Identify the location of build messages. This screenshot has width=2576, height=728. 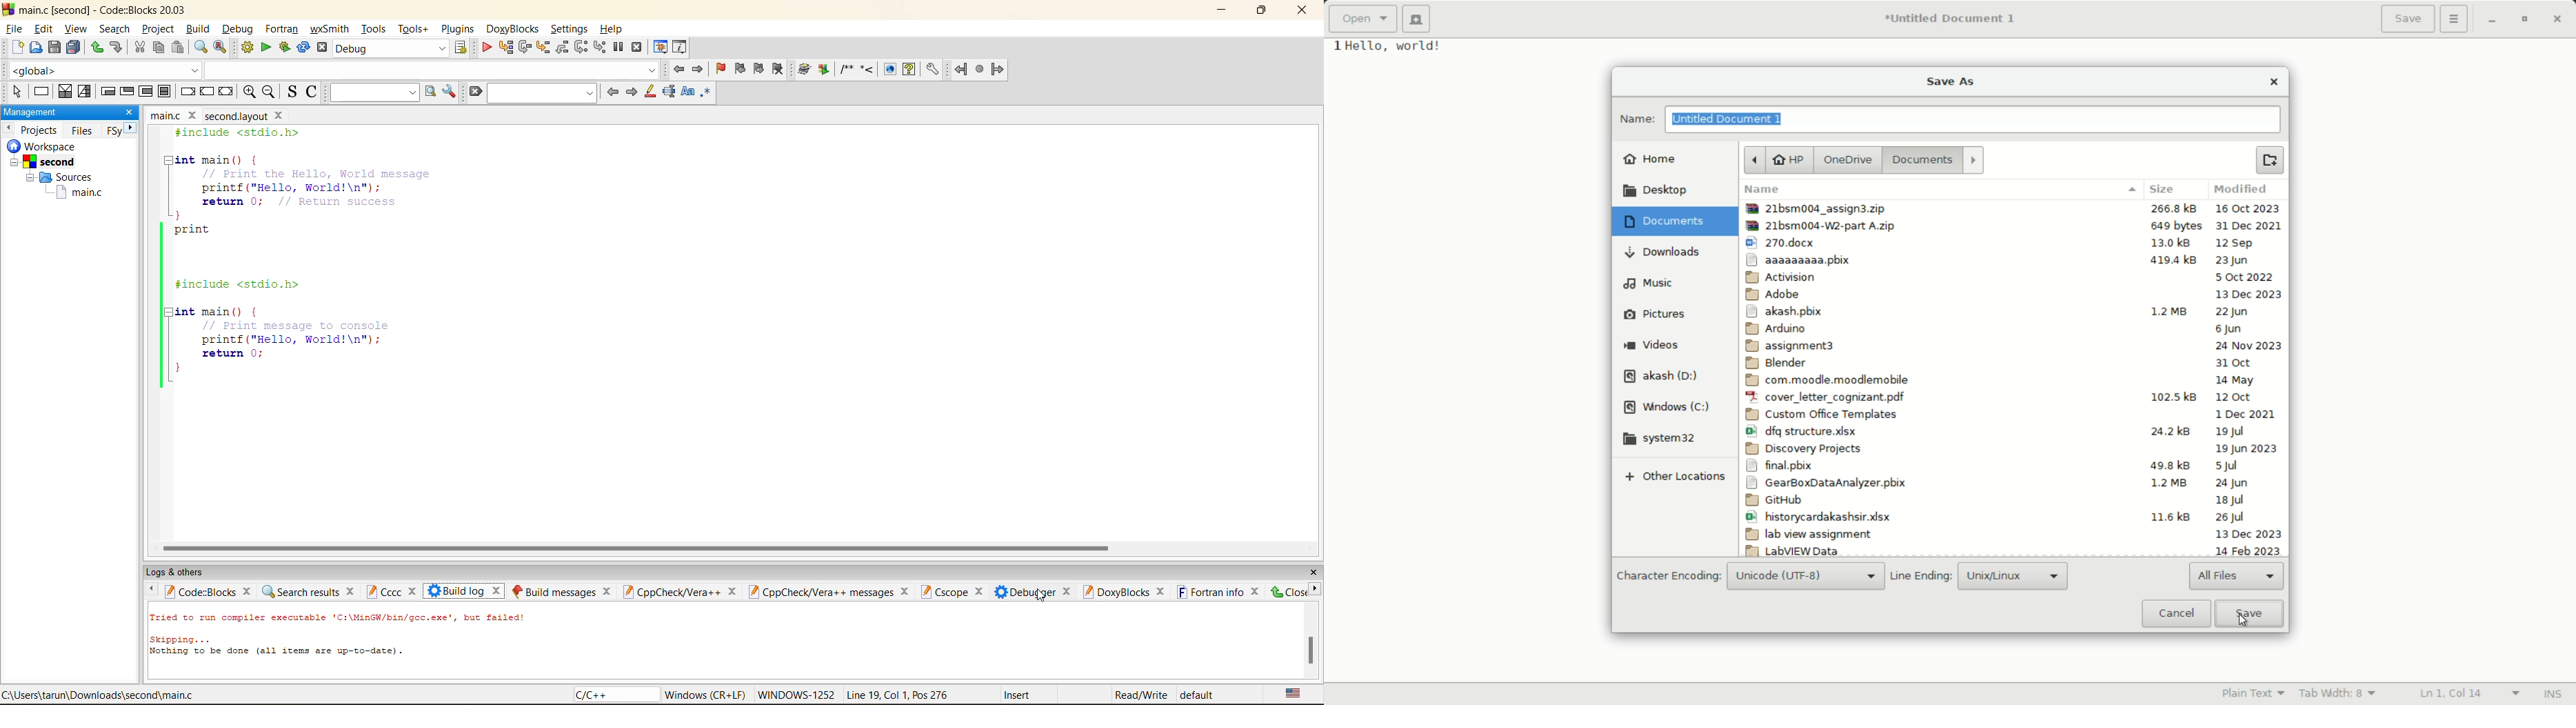
(563, 589).